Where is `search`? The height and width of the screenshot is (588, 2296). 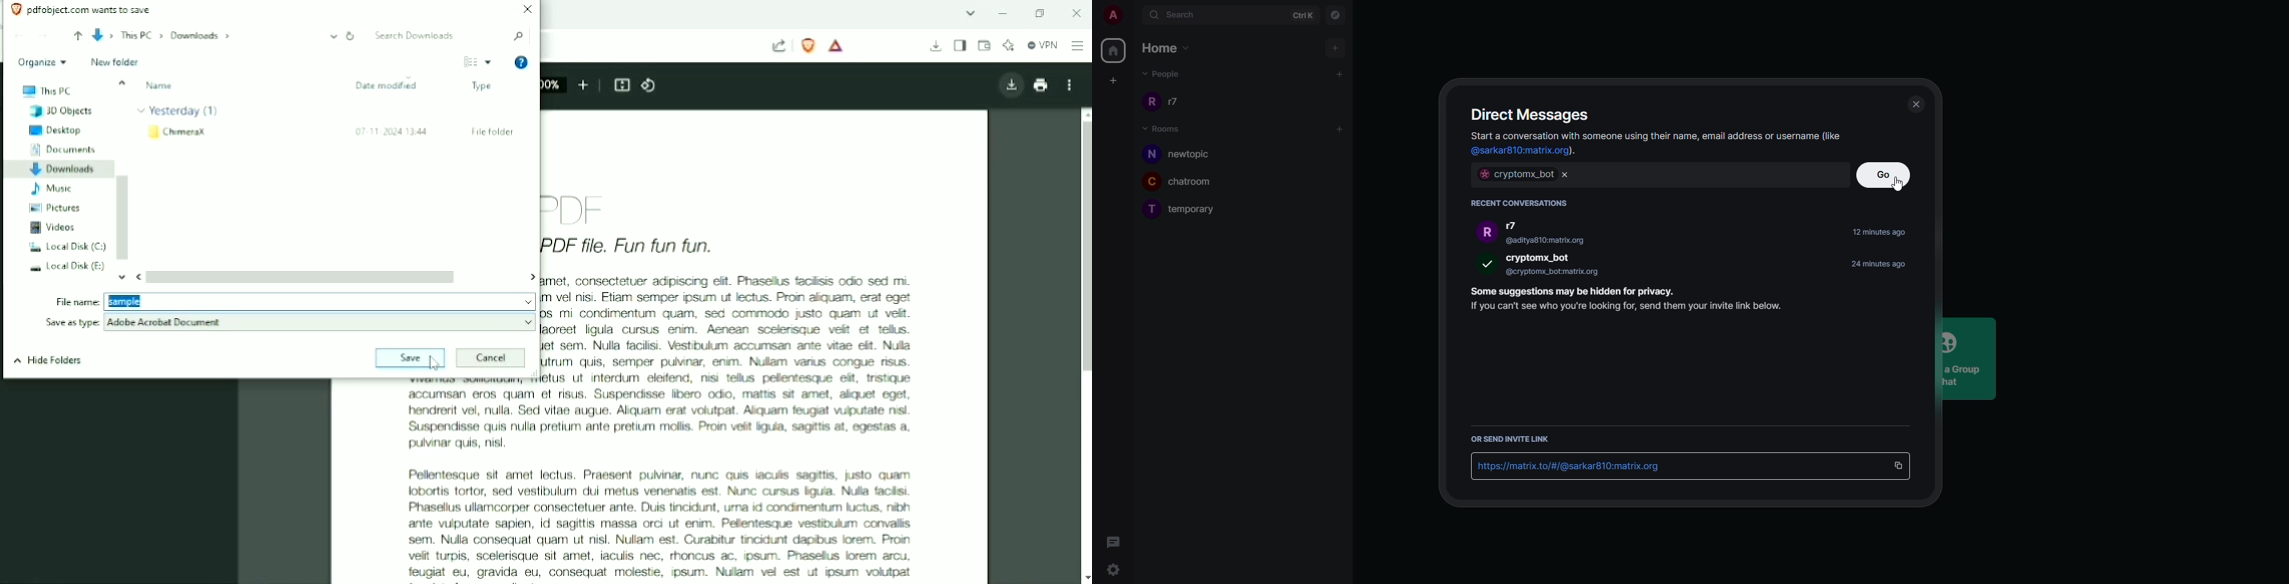 search is located at coordinates (1179, 16).